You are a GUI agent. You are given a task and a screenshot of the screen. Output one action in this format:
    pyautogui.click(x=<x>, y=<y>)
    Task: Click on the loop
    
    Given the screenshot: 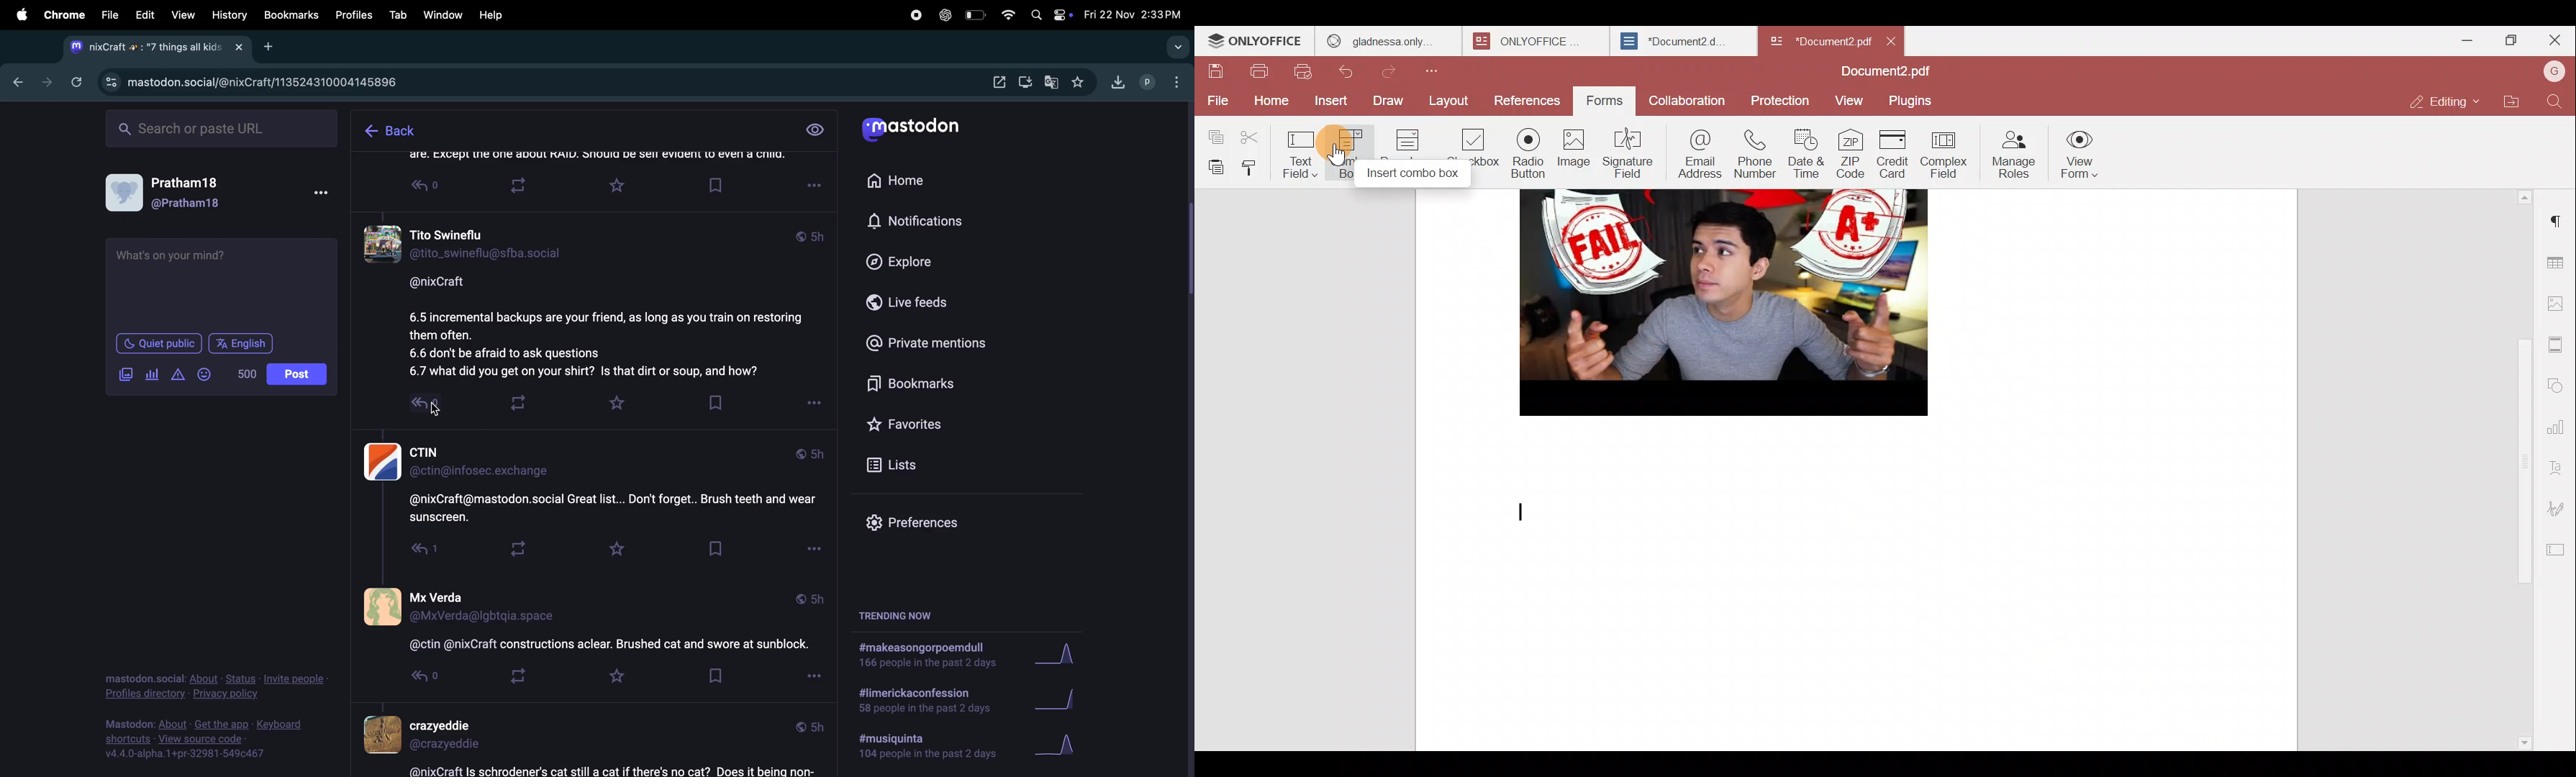 What is the action you would take?
    pyautogui.click(x=515, y=676)
    